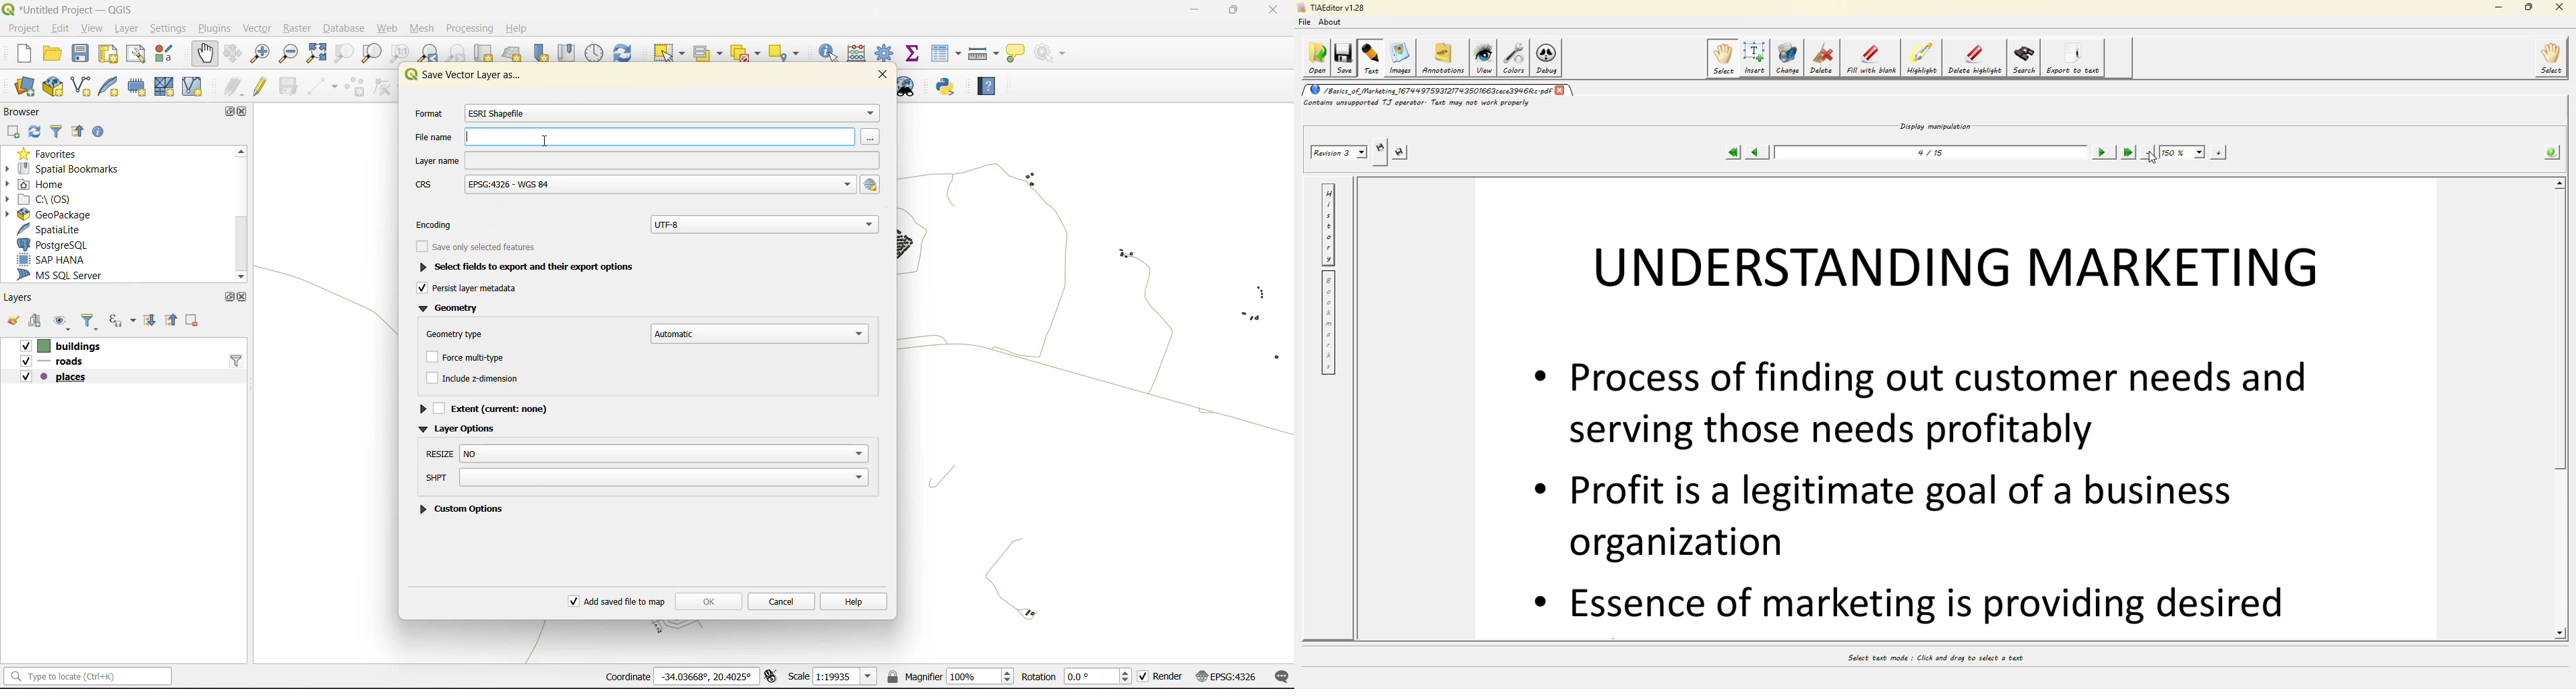 This screenshot has width=2576, height=700. Describe the element at coordinates (163, 86) in the screenshot. I see `new mesh` at that location.